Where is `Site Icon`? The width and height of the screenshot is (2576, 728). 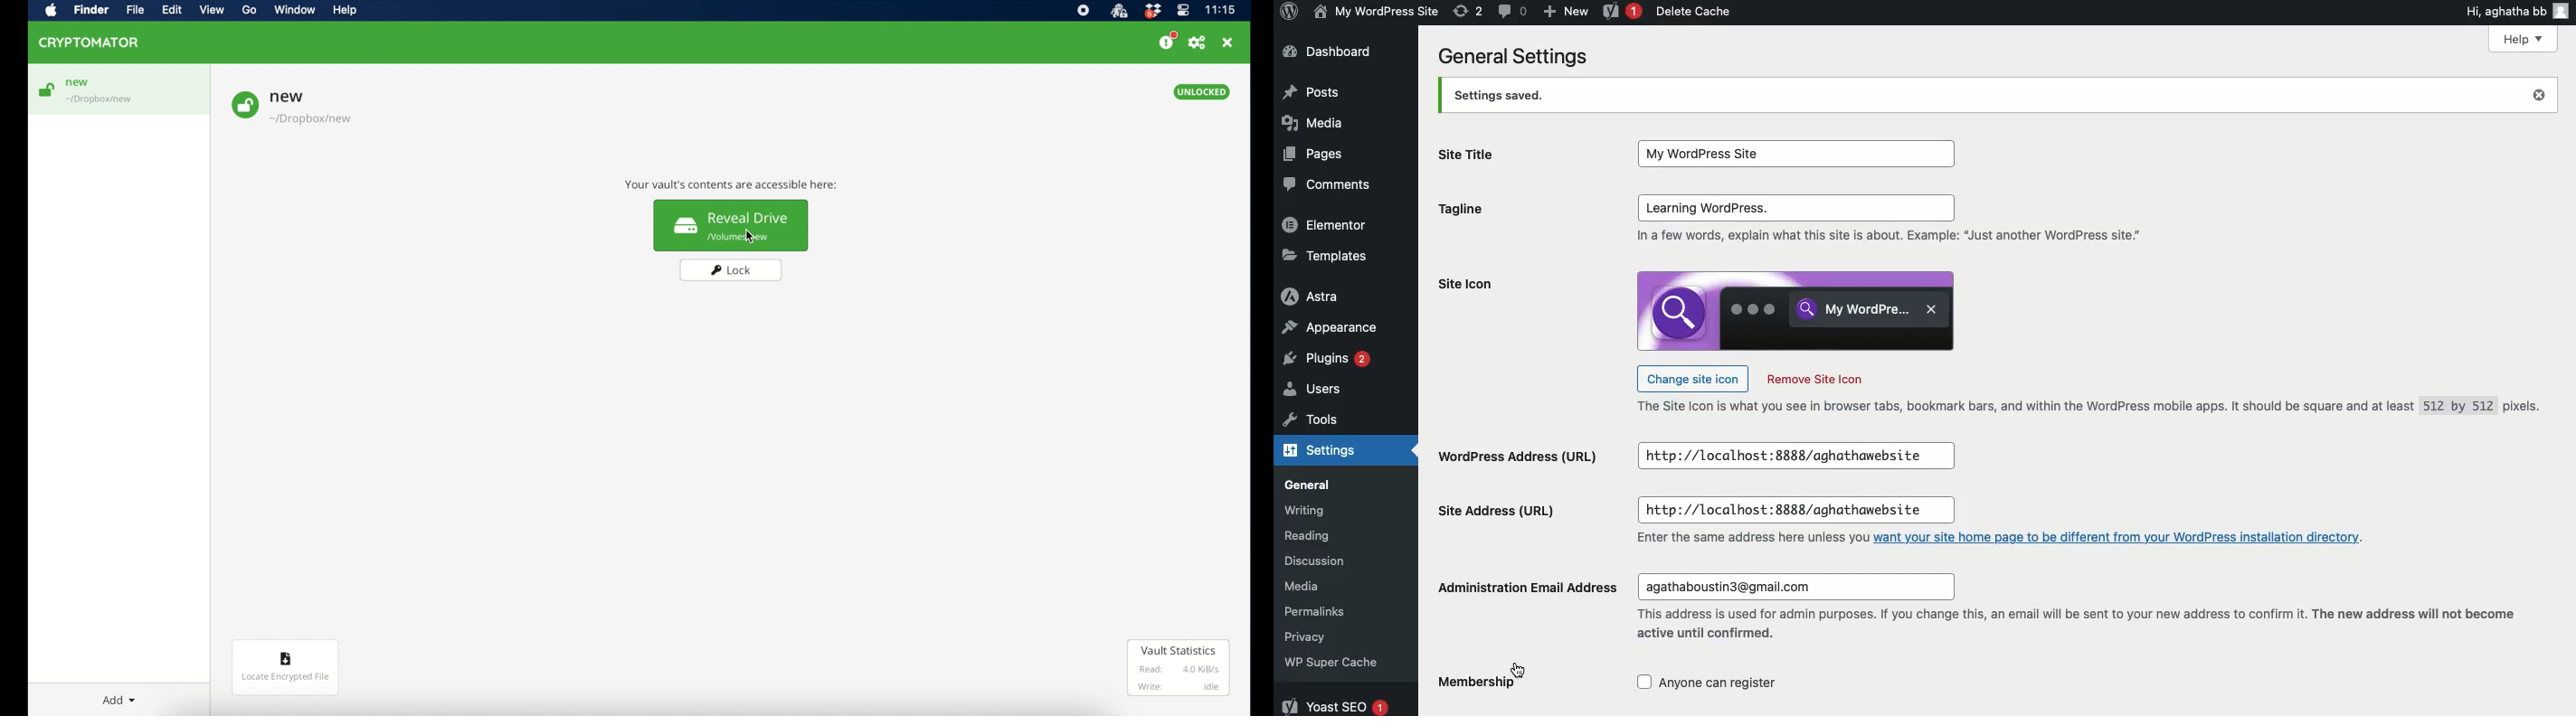 Site Icon is located at coordinates (1793, 312).